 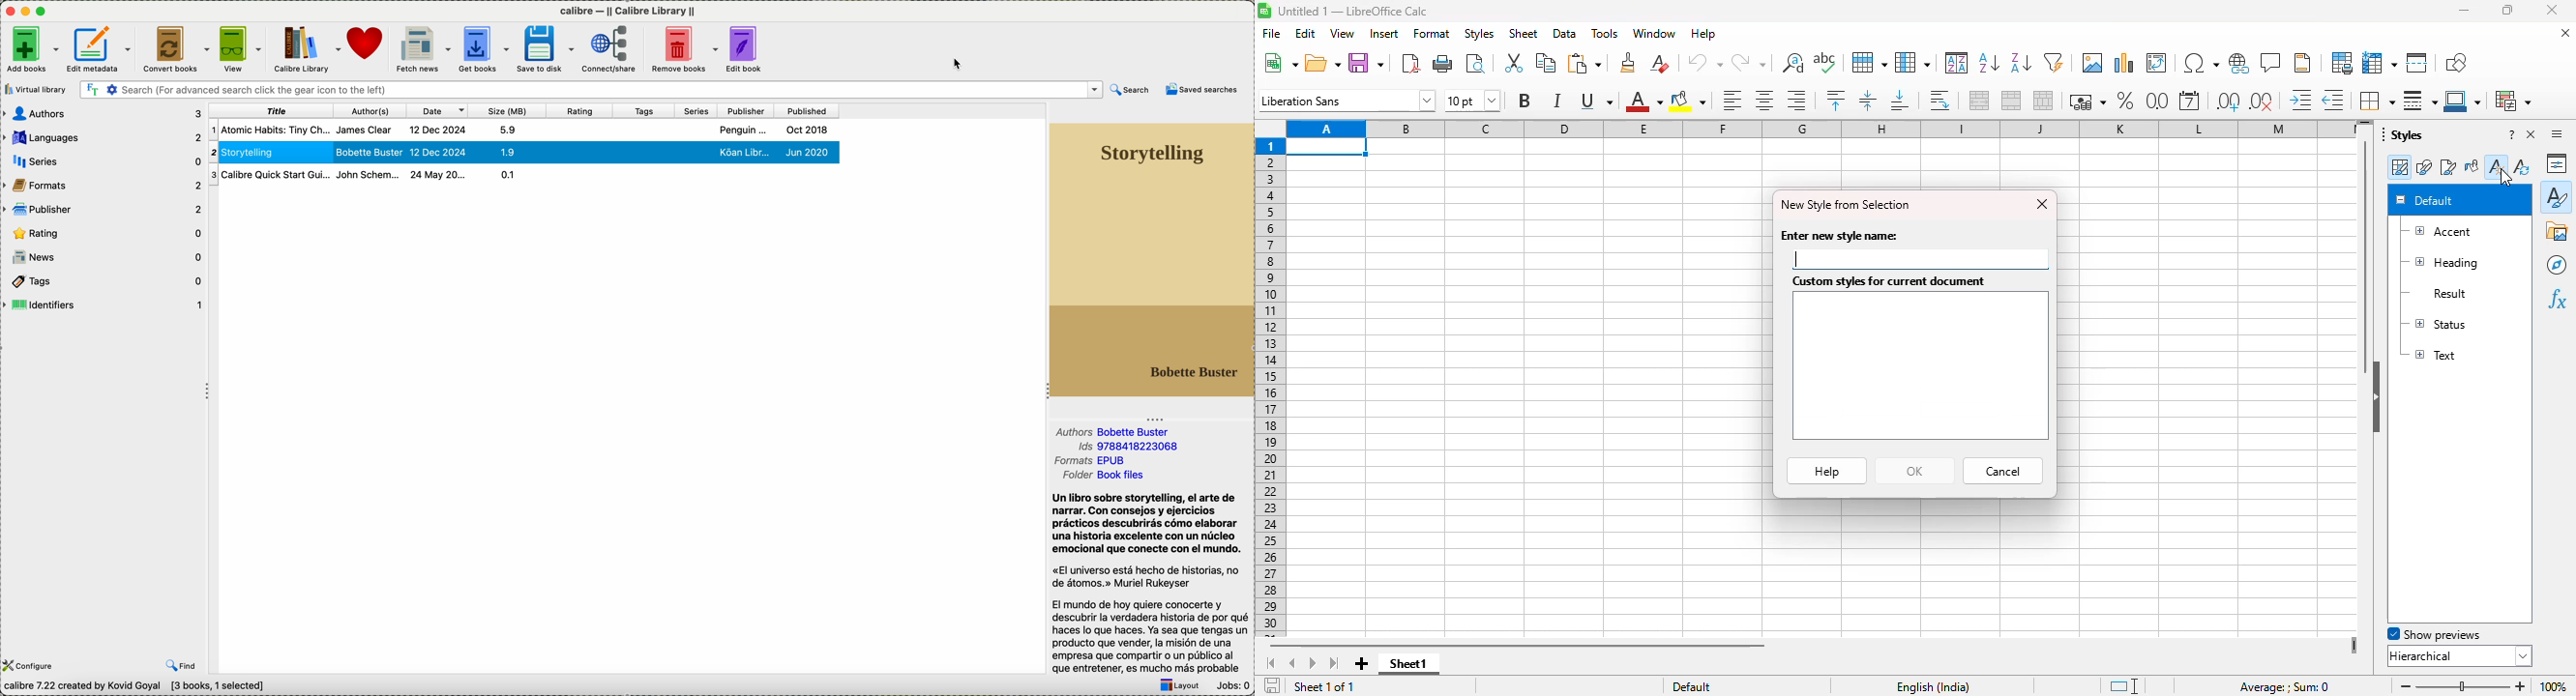 What do you see at coordinates (2442, 263) in the screenshot?
I see `heading` at bounding box center [2442, 263].